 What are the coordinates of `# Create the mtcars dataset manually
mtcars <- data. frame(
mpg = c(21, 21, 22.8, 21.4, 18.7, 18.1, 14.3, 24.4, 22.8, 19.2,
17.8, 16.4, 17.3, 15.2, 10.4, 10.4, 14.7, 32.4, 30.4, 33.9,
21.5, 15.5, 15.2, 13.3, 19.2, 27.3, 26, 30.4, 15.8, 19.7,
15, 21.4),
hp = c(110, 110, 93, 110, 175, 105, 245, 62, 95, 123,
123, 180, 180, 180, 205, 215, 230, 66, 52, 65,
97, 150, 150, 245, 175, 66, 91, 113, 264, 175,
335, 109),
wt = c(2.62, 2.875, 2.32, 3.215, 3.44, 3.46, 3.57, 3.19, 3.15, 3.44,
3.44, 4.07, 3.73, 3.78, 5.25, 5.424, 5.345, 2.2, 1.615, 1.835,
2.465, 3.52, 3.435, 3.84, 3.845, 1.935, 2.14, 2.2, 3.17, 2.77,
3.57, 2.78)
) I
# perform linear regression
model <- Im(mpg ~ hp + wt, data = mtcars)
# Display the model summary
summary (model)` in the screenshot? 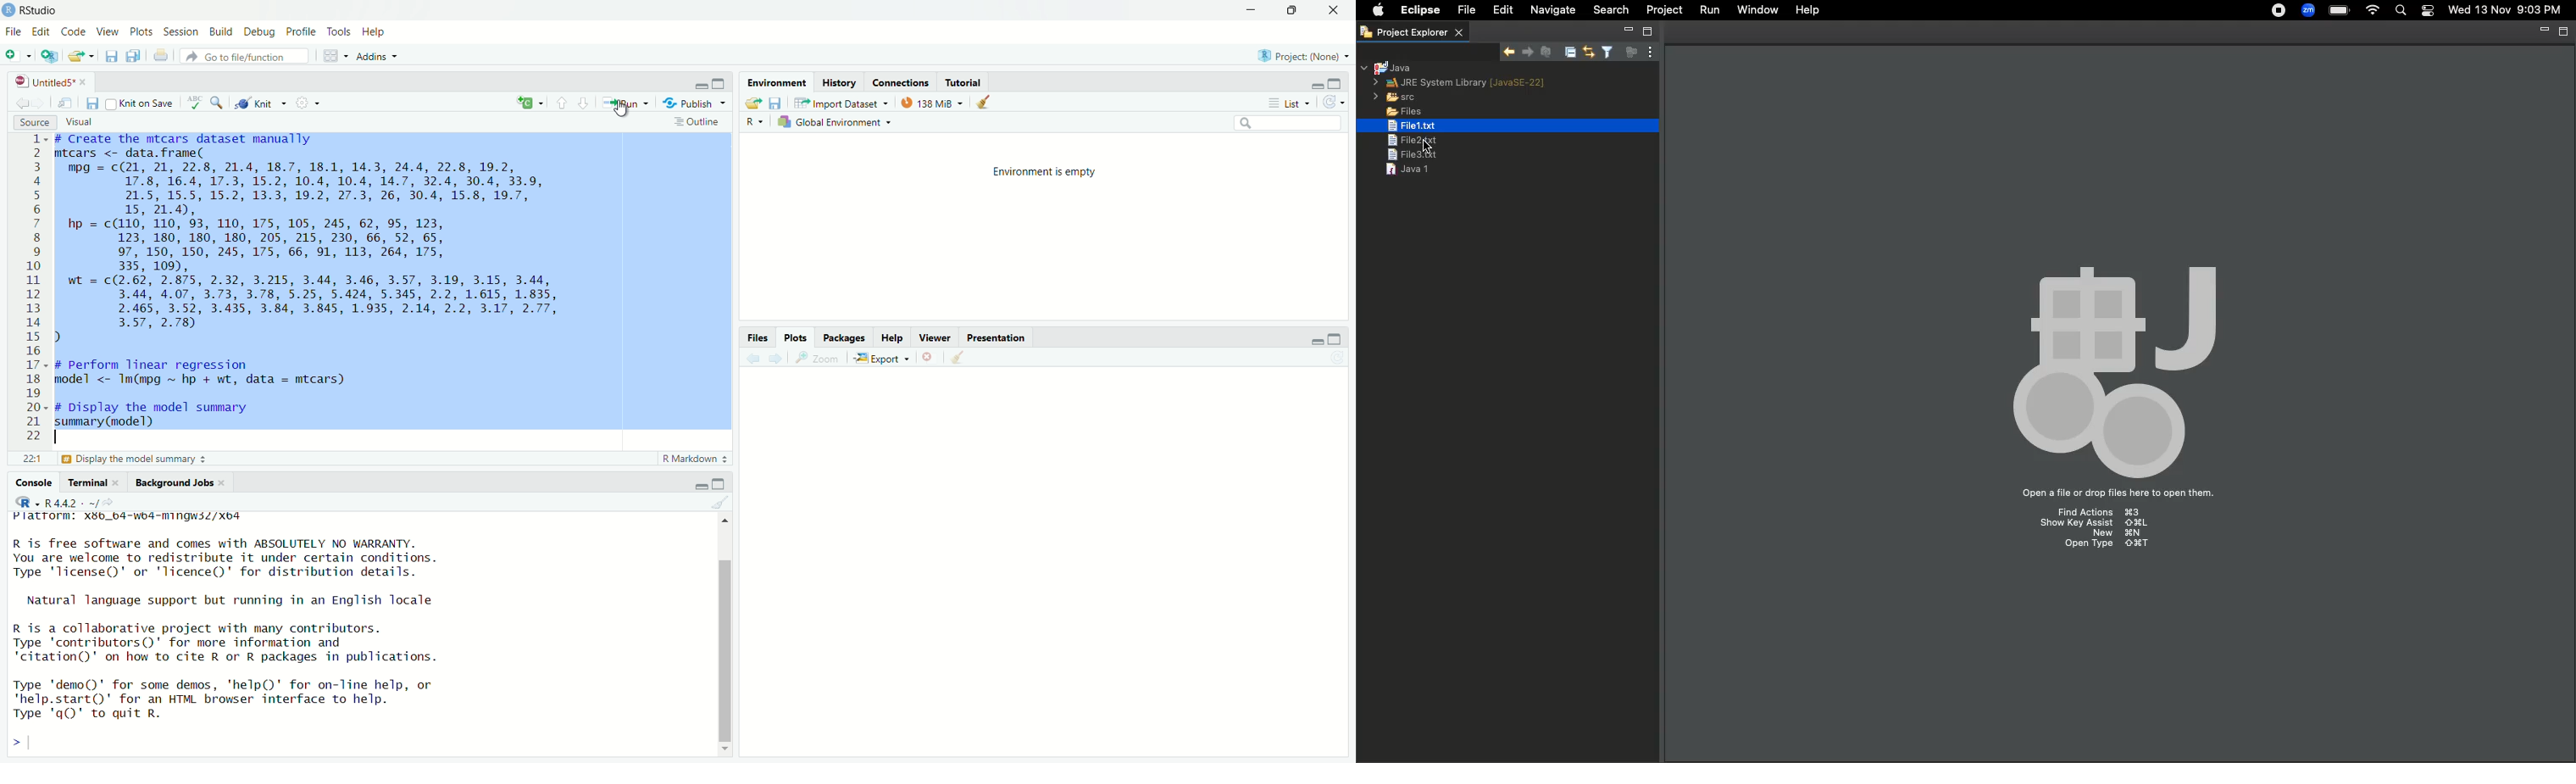 It's located at (306, 283).